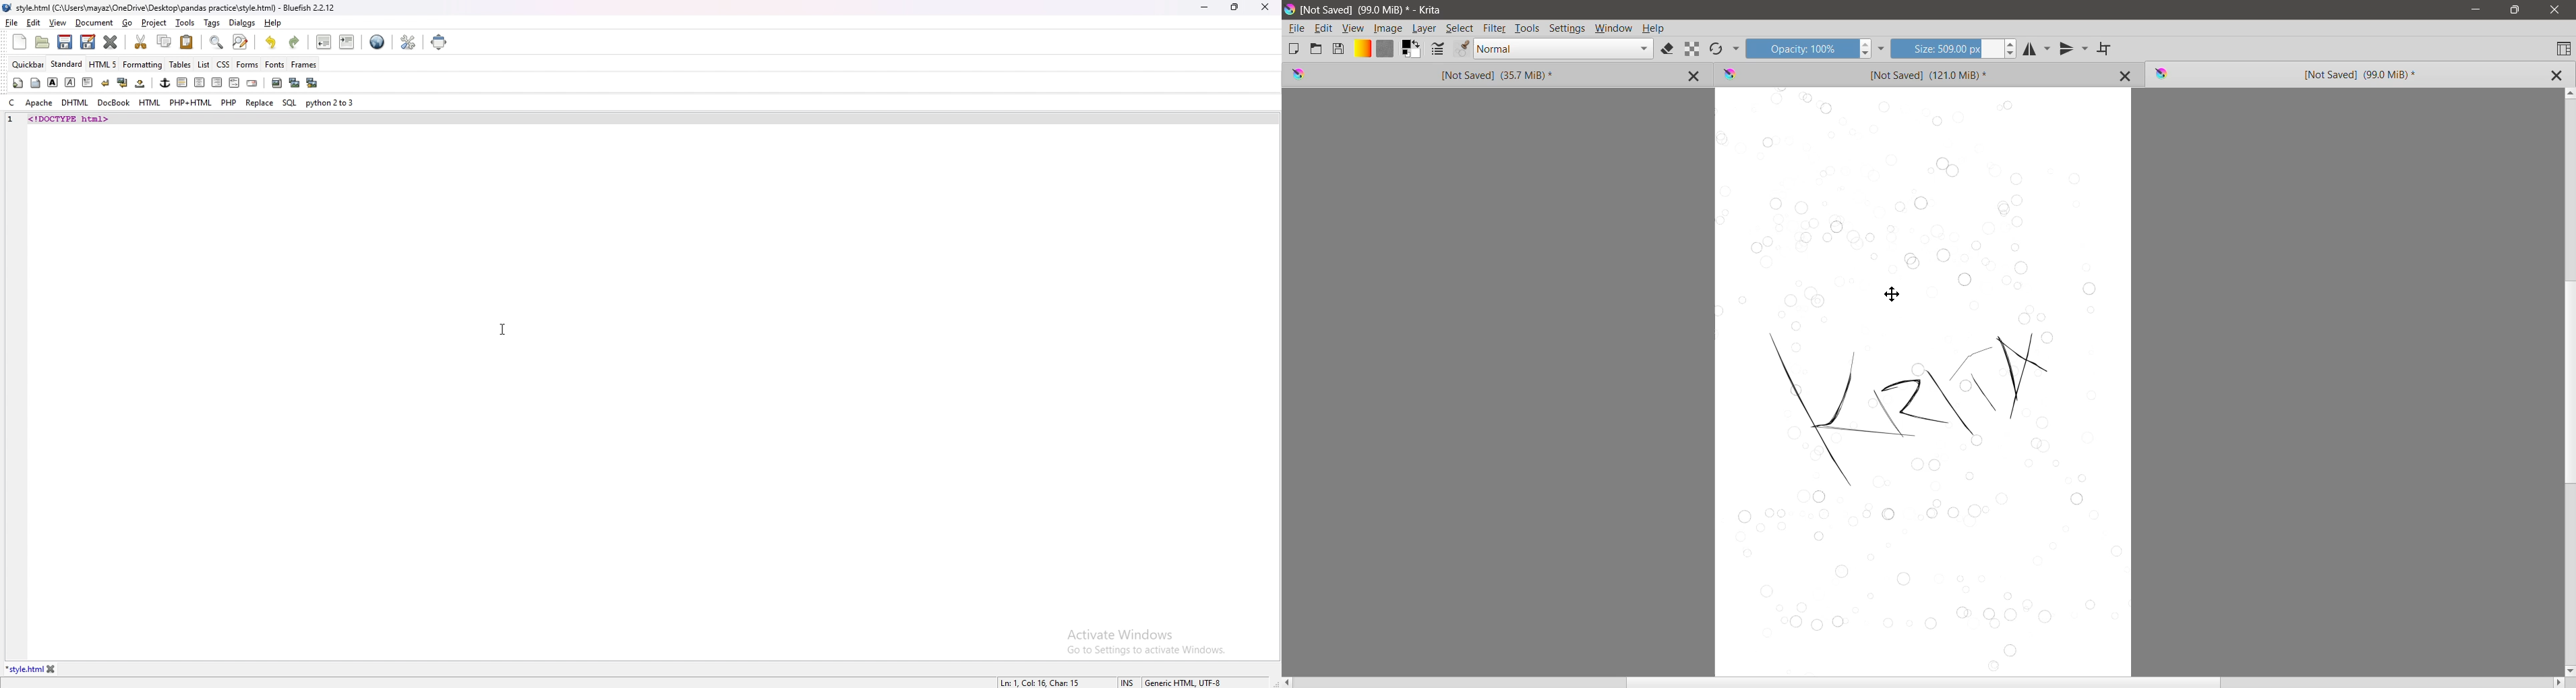 The image size is (2576, 700). I want to click on Unsaved Image Tab 2, so click(1907, 74).